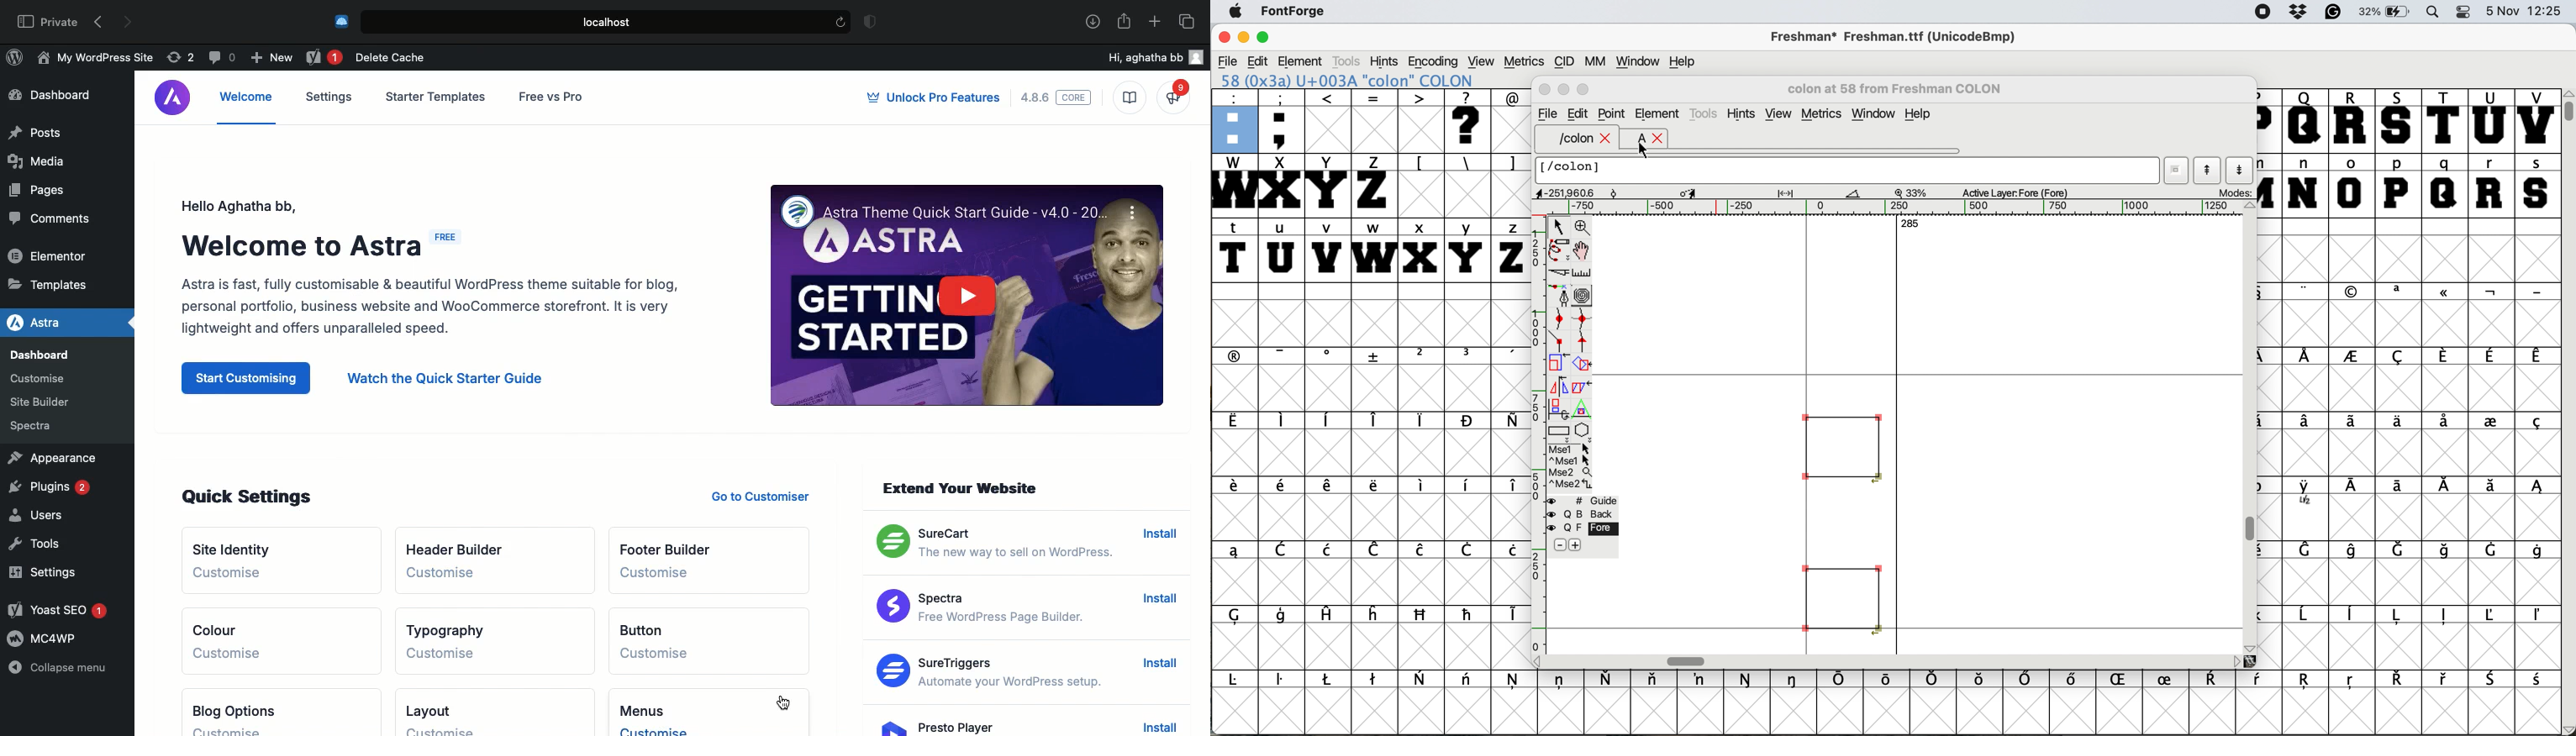 This screenshot has width=2576, height=756. I want to click on draw freehand curve, so click(1558, 248).